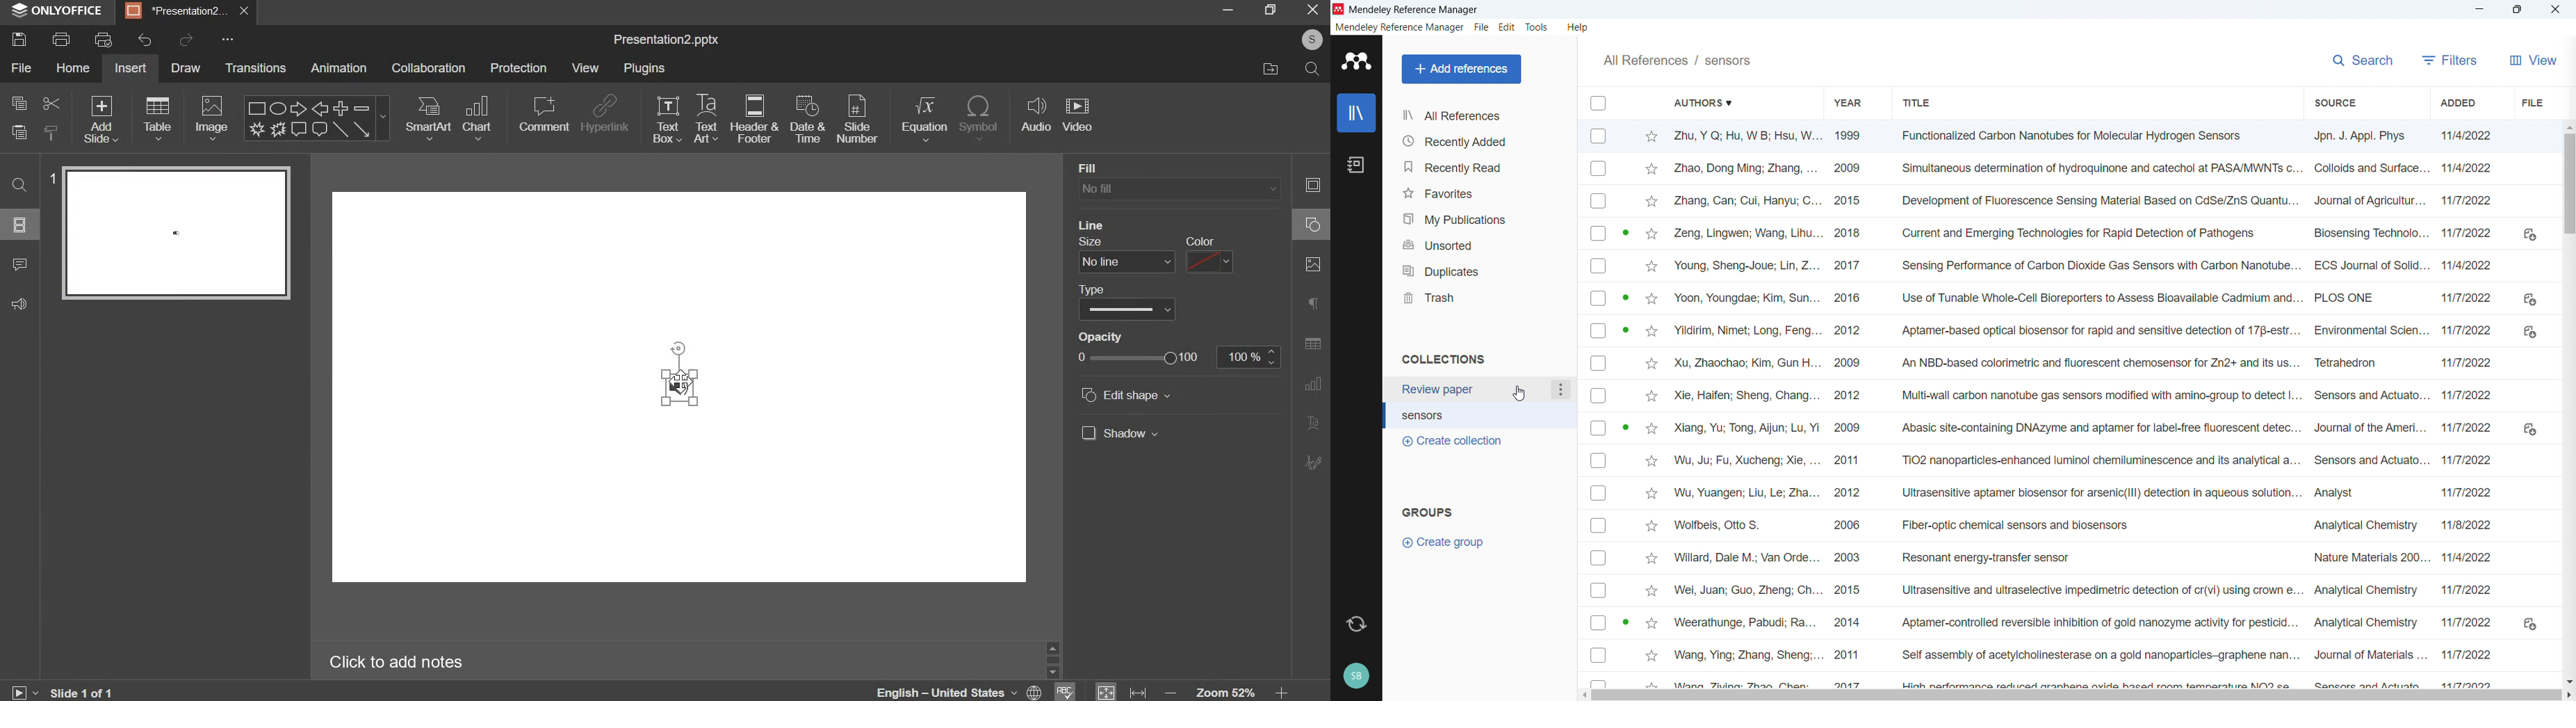 The image size is (2576, 728). What do you see at coordinates (927, 119) in the screenshot?
I see `insert equation` at bounding box center [927, 119].